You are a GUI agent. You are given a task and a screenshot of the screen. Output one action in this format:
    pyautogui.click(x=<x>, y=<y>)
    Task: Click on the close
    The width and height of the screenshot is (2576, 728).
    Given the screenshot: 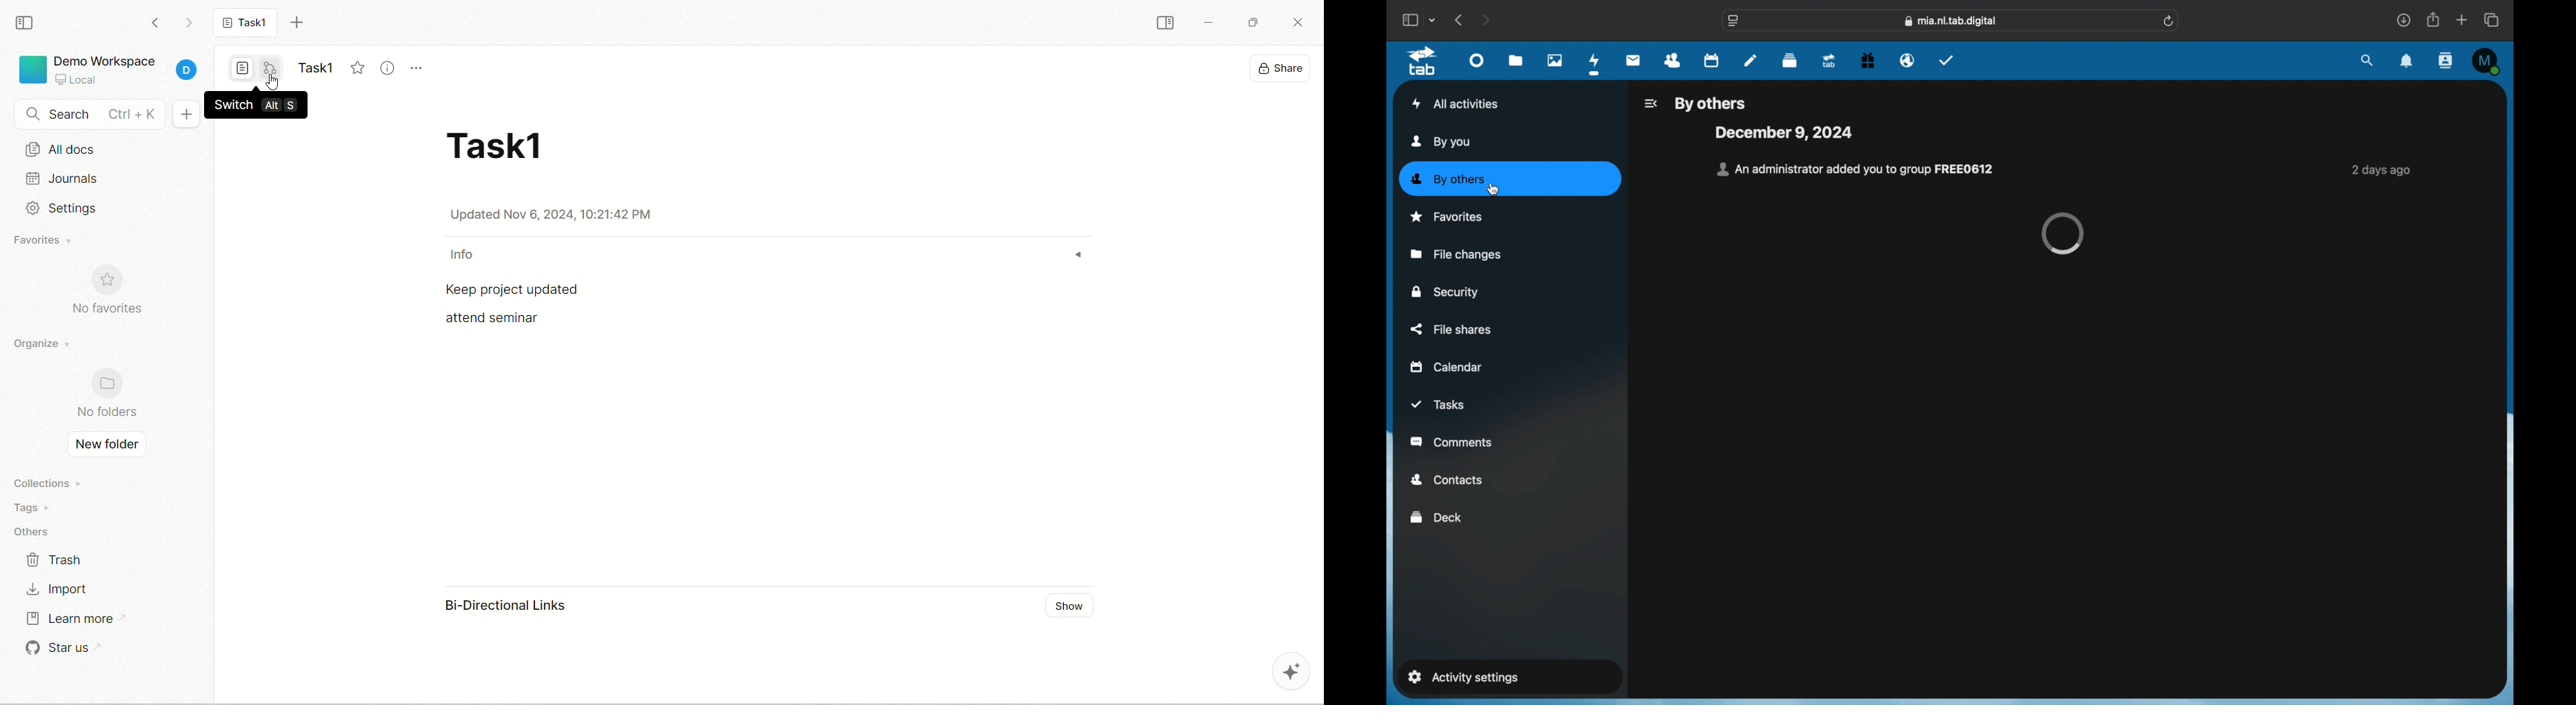 What is the action you would take?
    pyautogui.click(x=1296, y=21)
    